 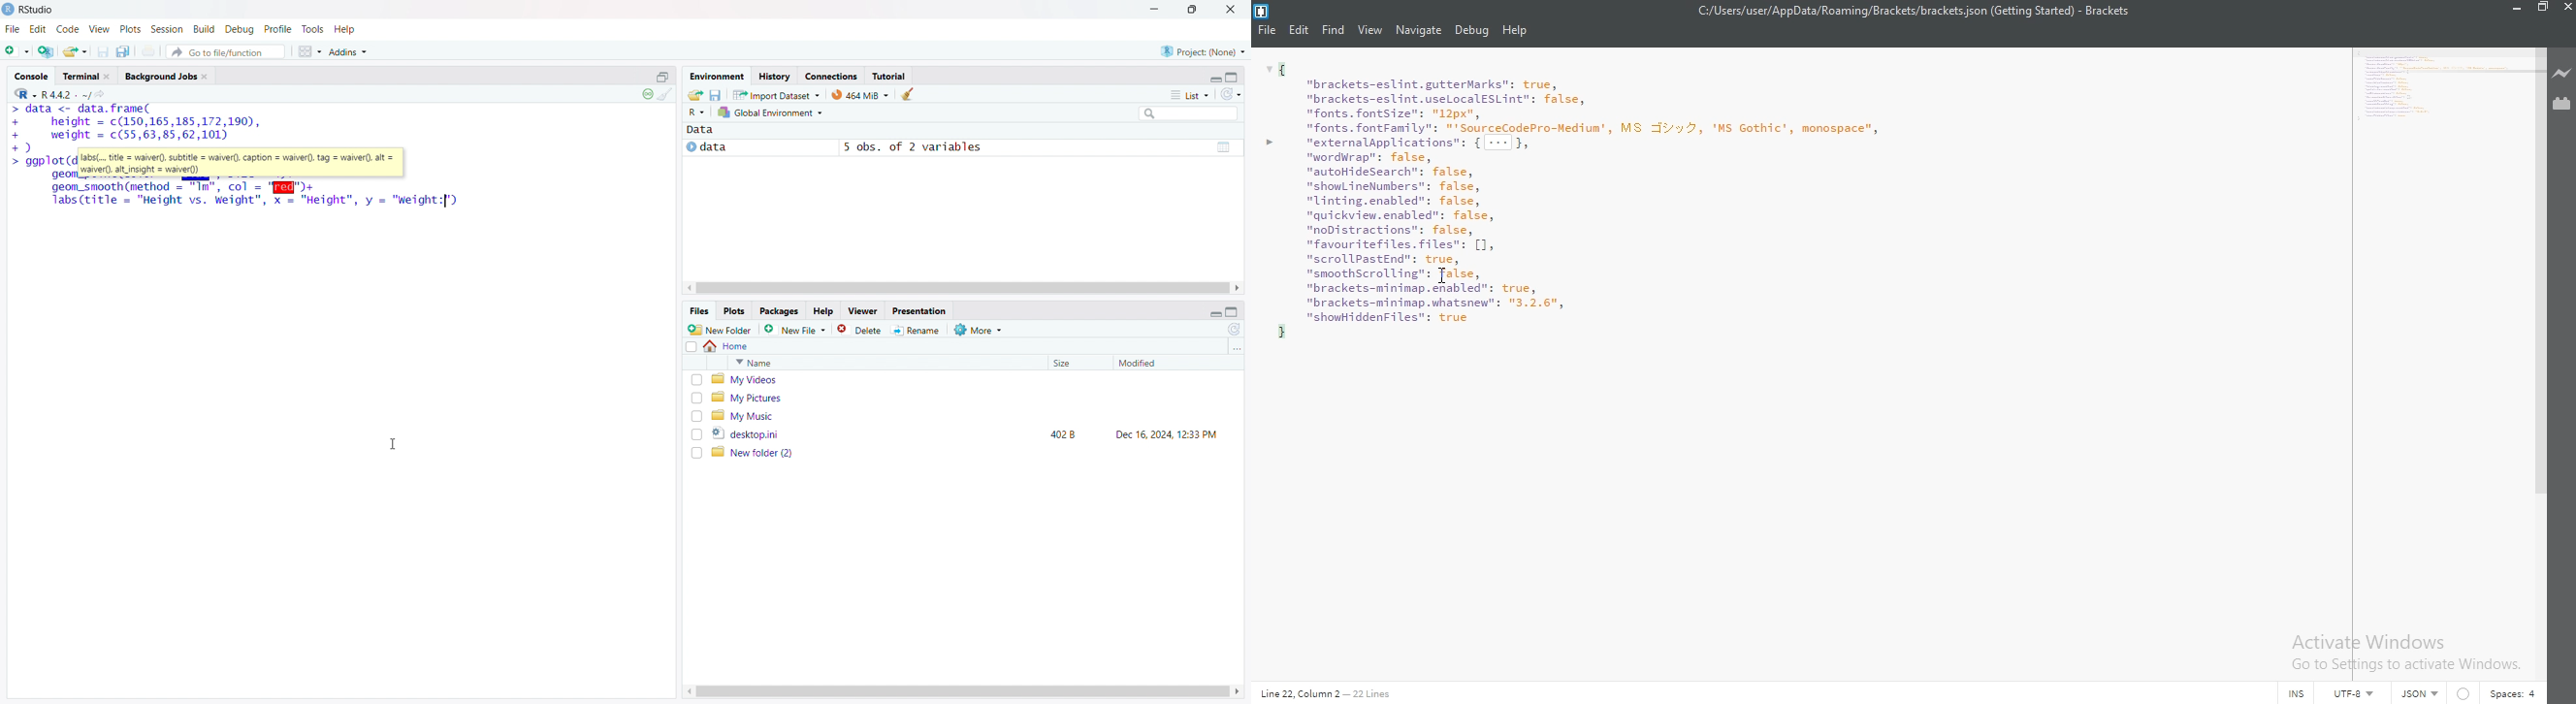 I want to click on maximize, so click(x=1194, y=10).